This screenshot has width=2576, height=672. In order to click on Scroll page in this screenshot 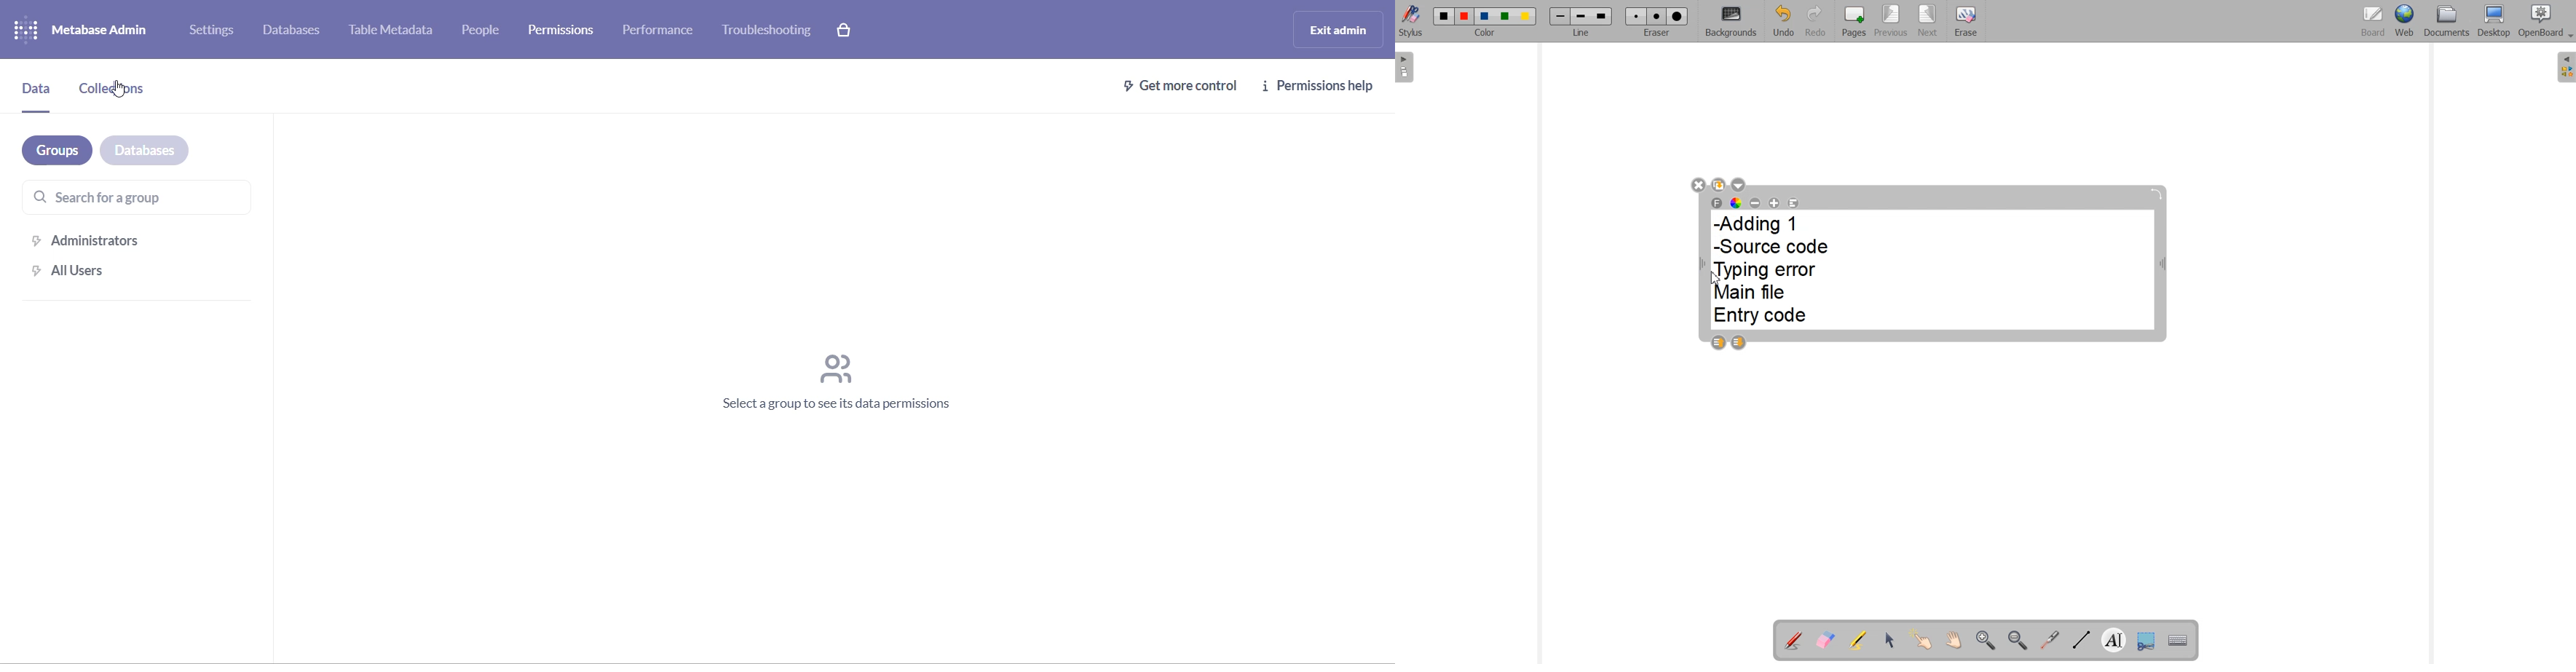, I will do `click(1954, 641)`.